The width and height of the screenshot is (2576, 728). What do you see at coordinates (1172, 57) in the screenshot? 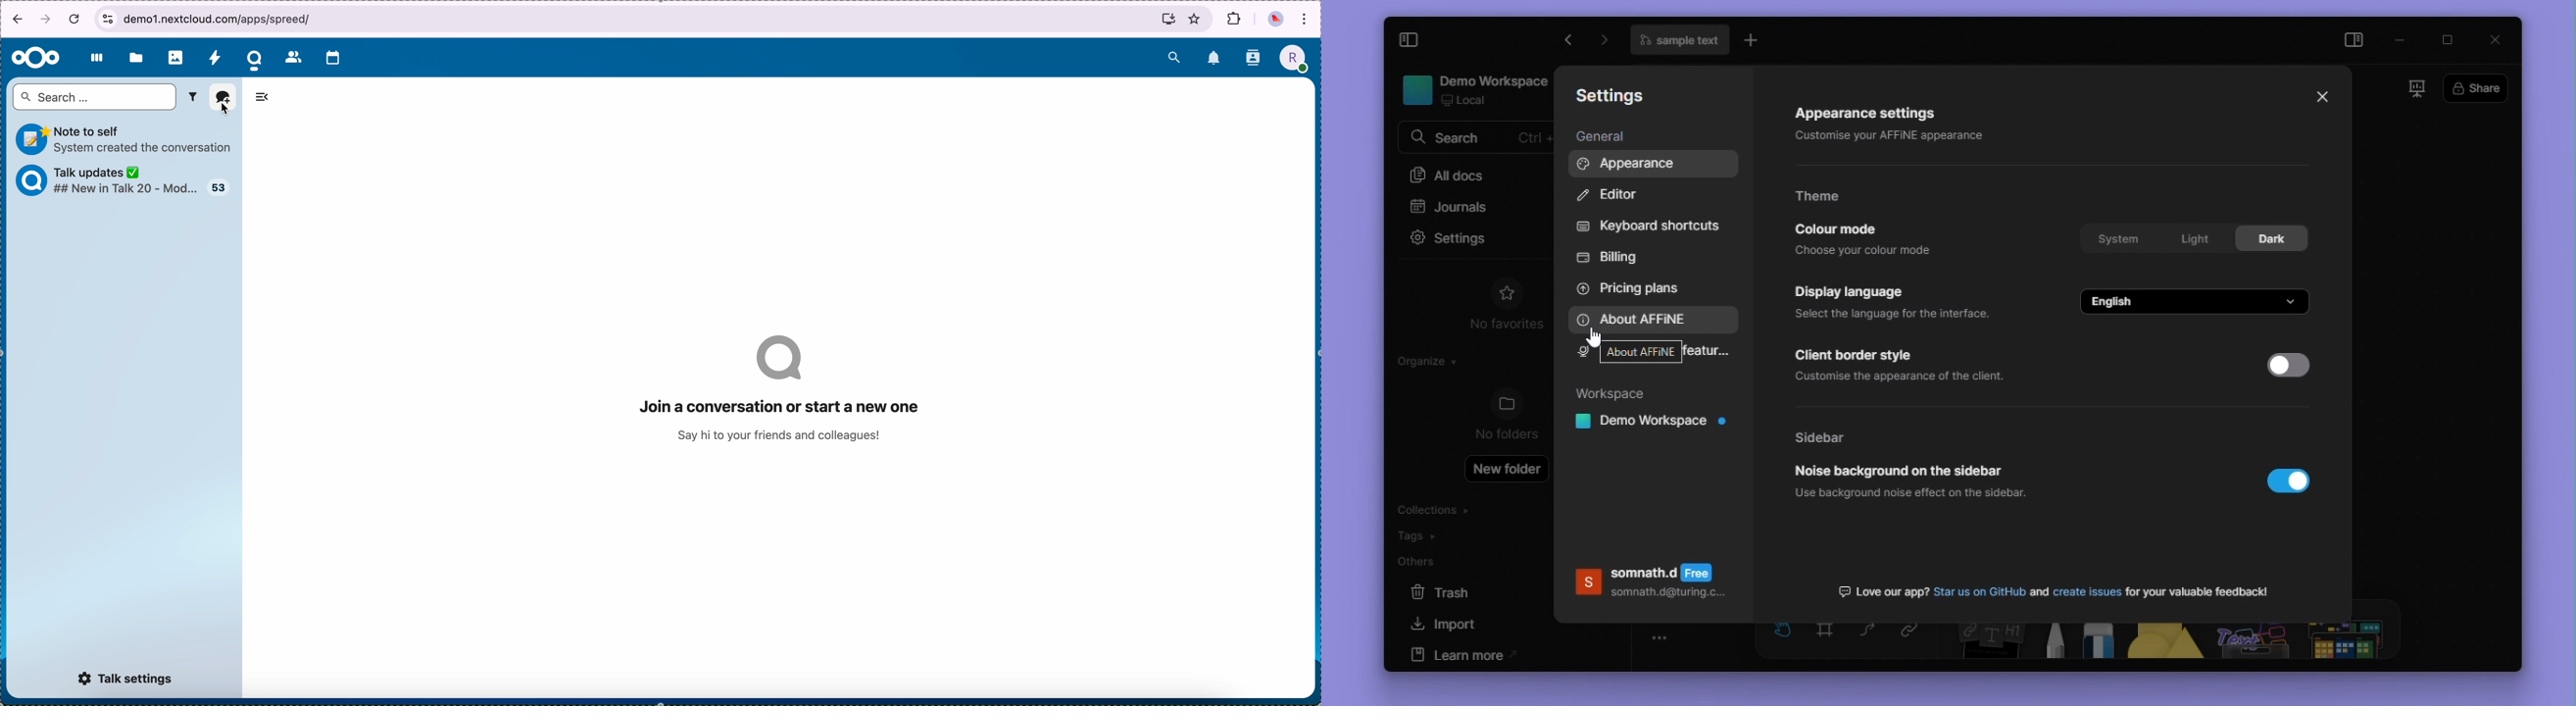
I see `search` at bounding box center [1172, 57].